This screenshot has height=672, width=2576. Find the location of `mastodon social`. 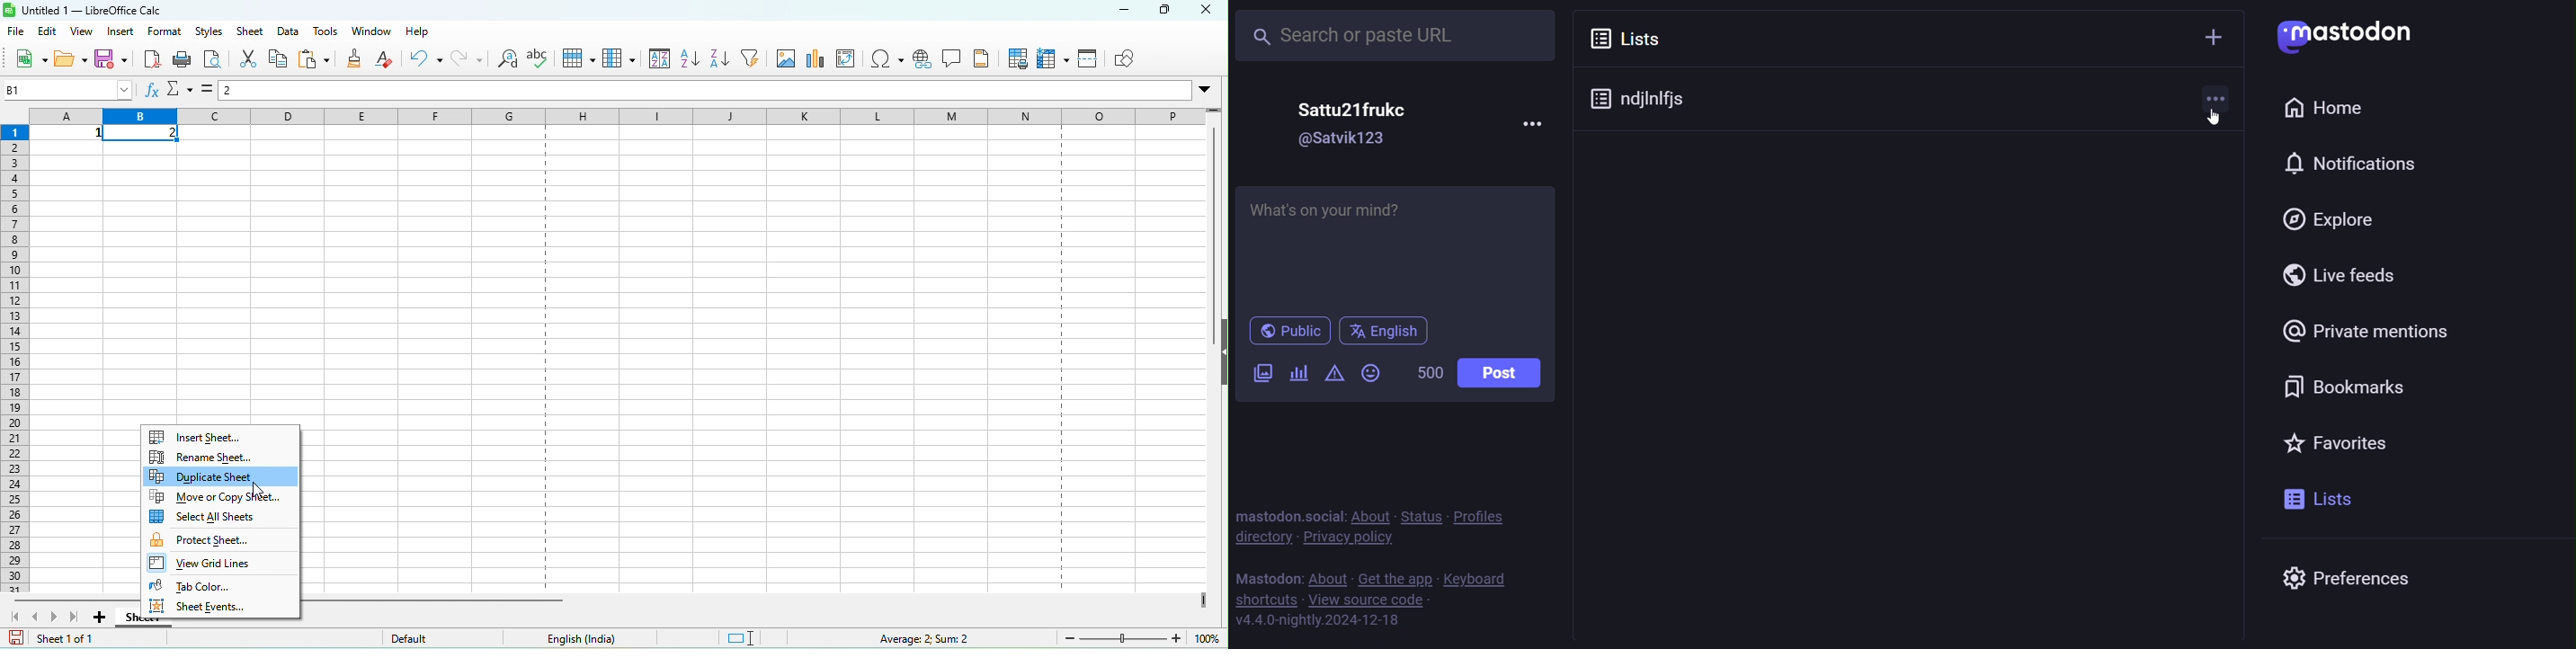

mastodon social is located at coordinates (1289, 513).